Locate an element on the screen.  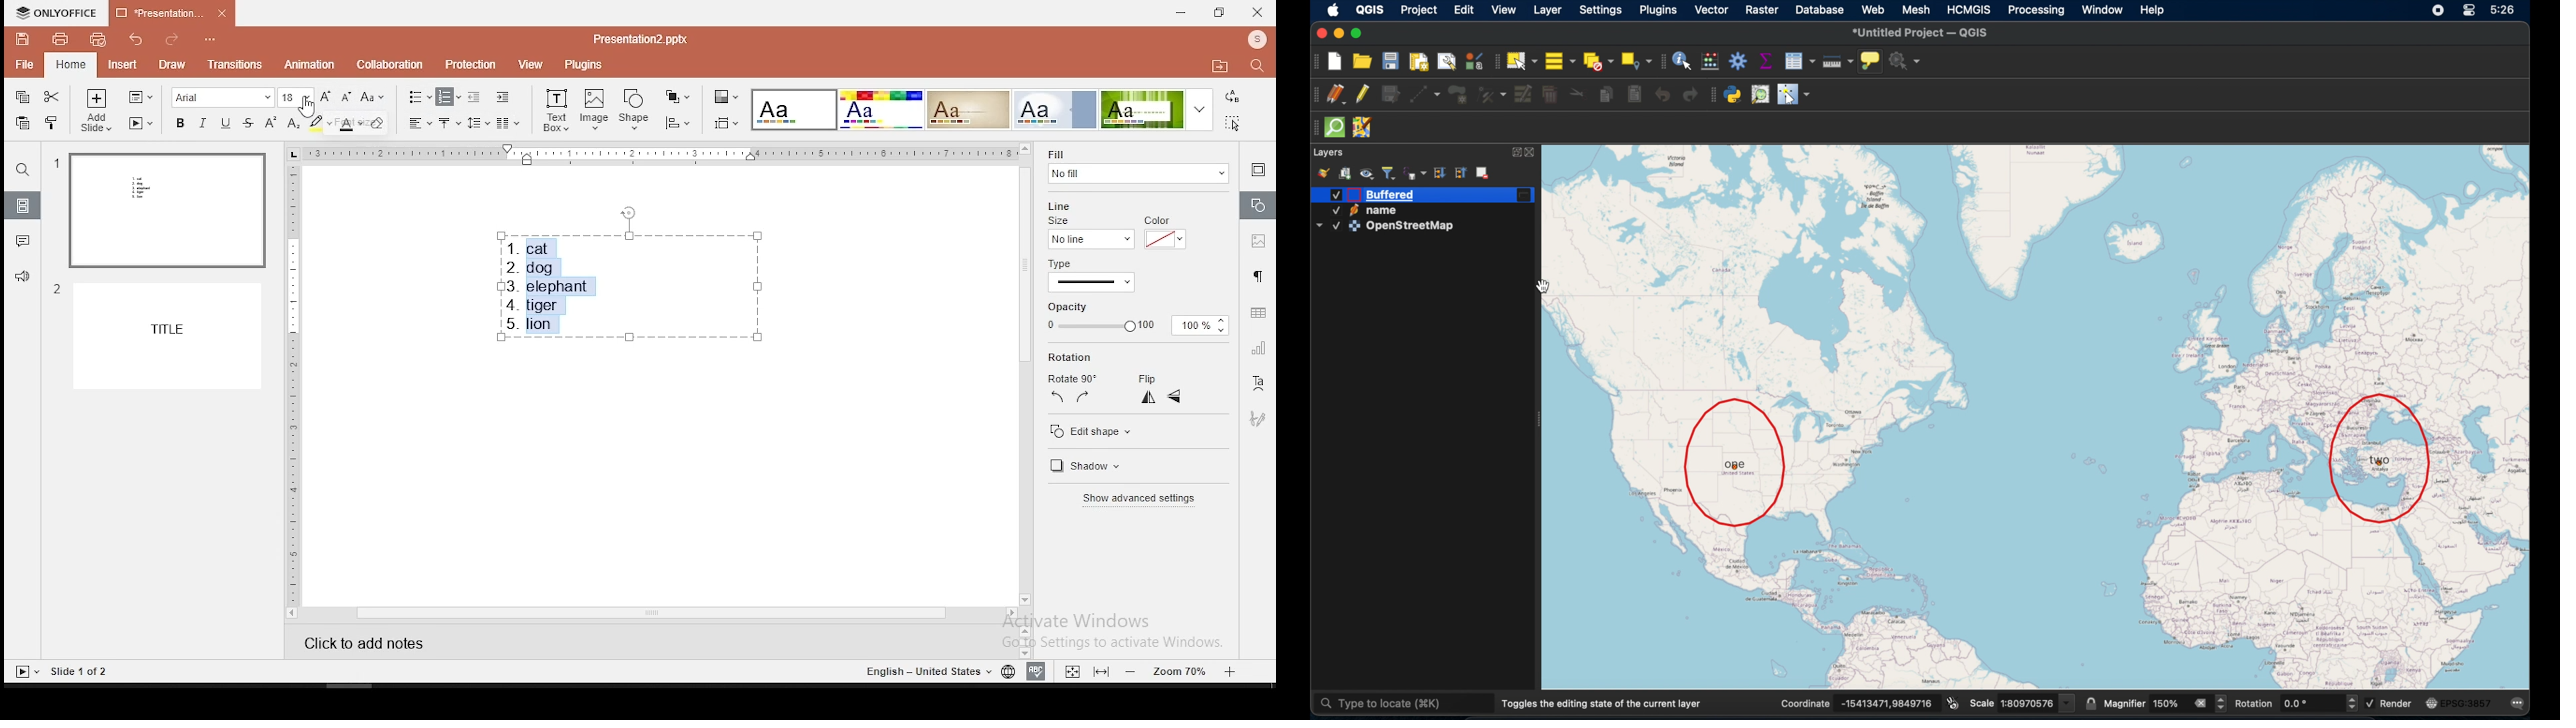
minimize is located at coordinates (1182, 13).